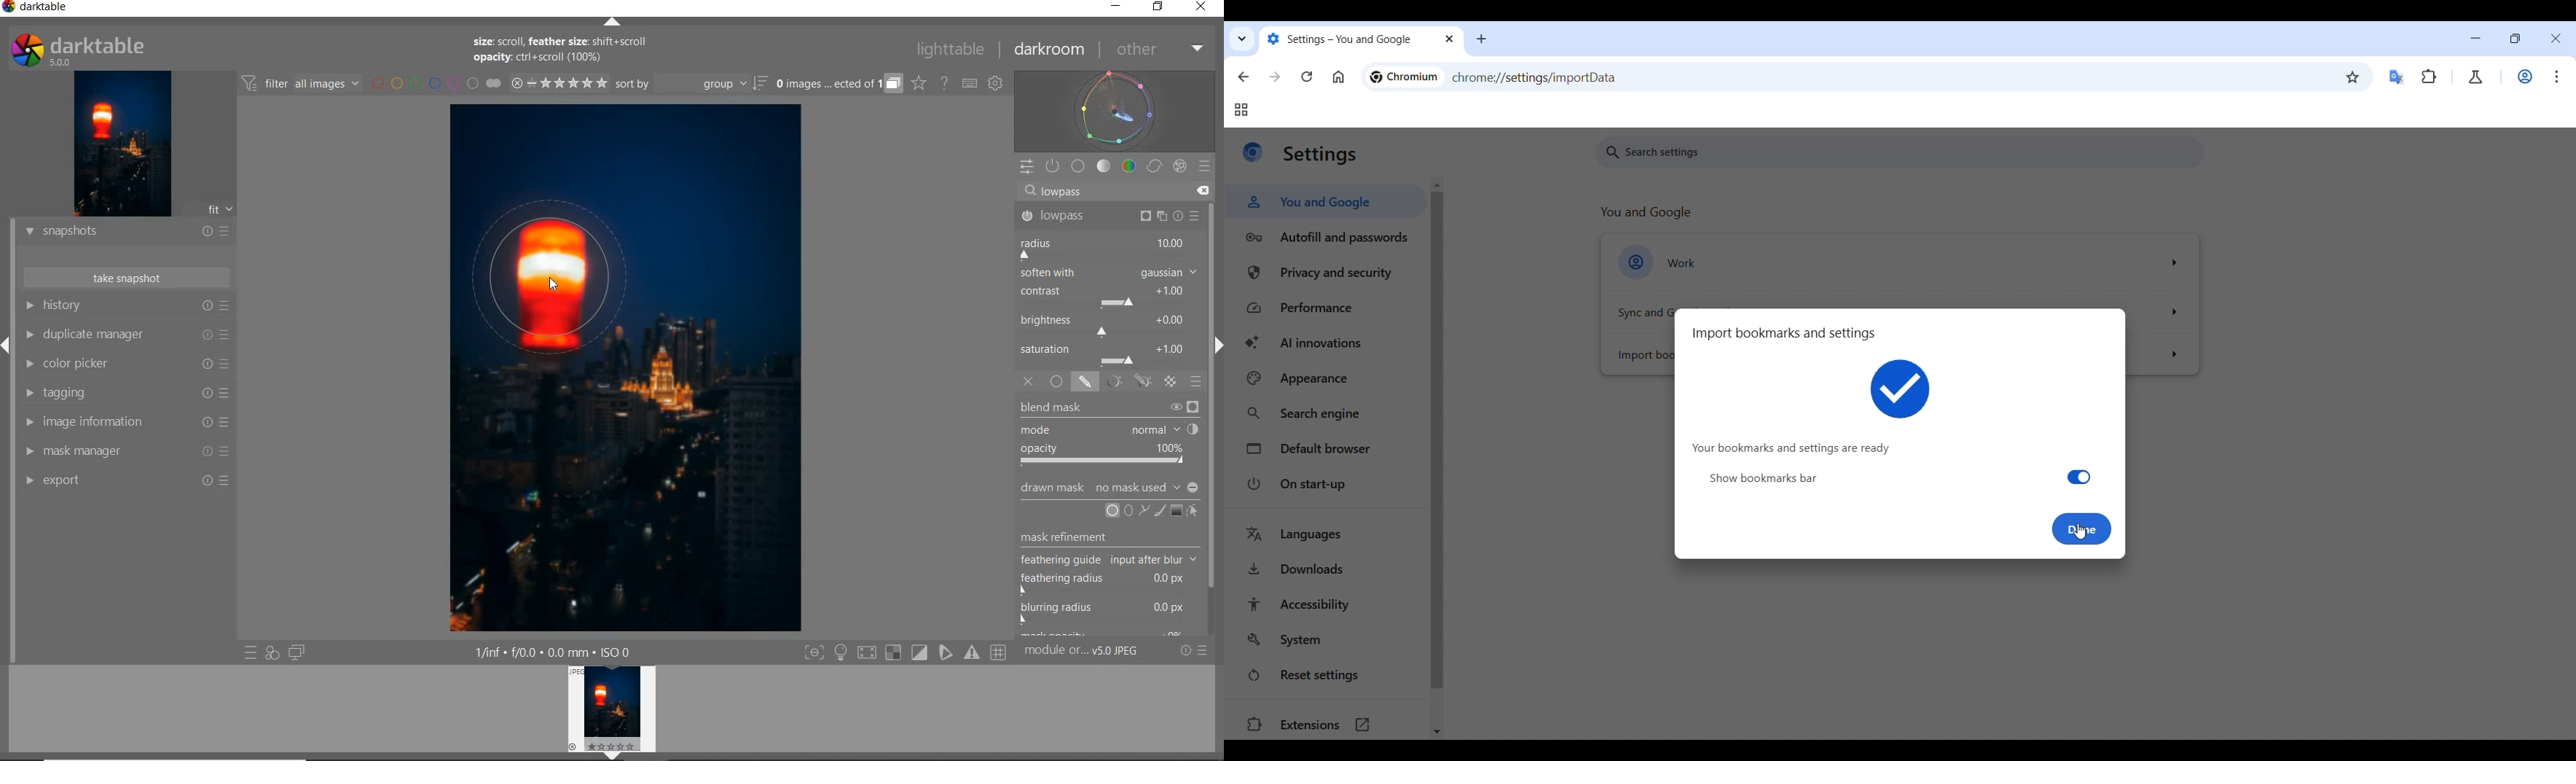 The width and height of the screenshot is (2576, 784). What do you see at coordinates (127, 231) in the screenshot?
I see `SNAPSHOTS` at bounding box center [127, 231].